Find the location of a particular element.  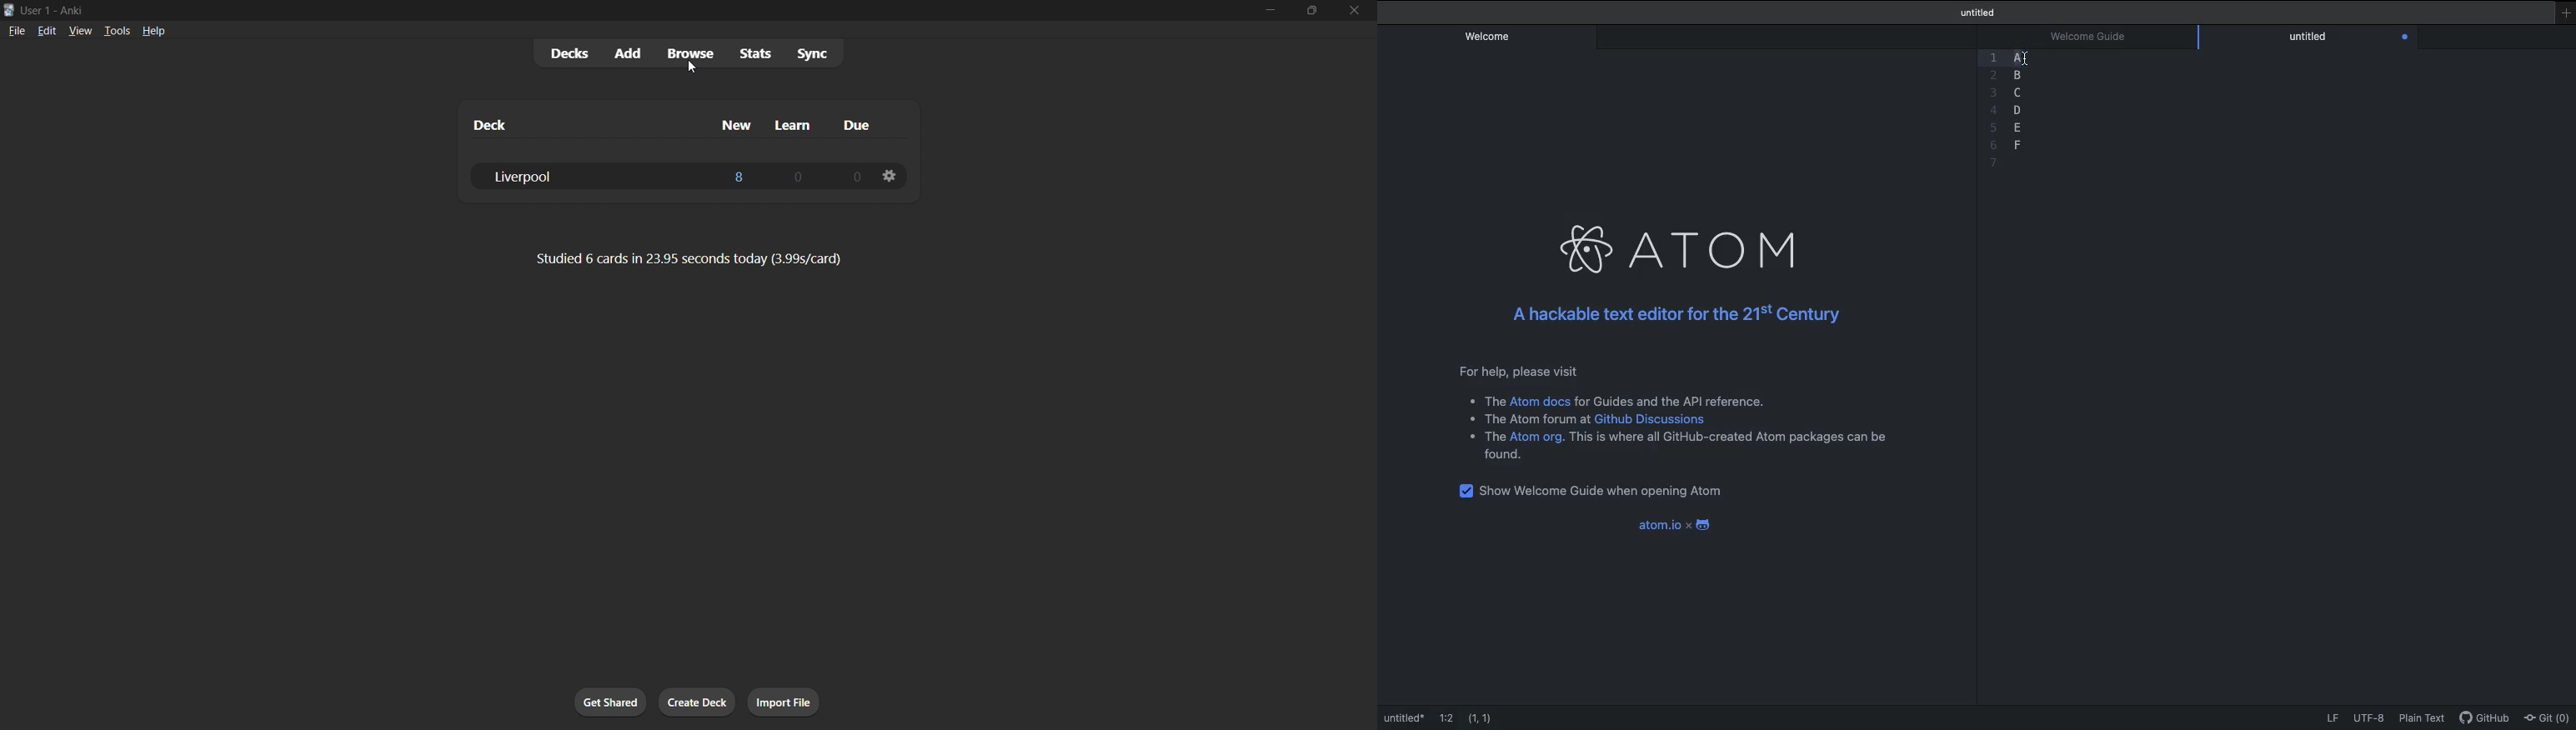

learn column is located at coordinates (795, 124).